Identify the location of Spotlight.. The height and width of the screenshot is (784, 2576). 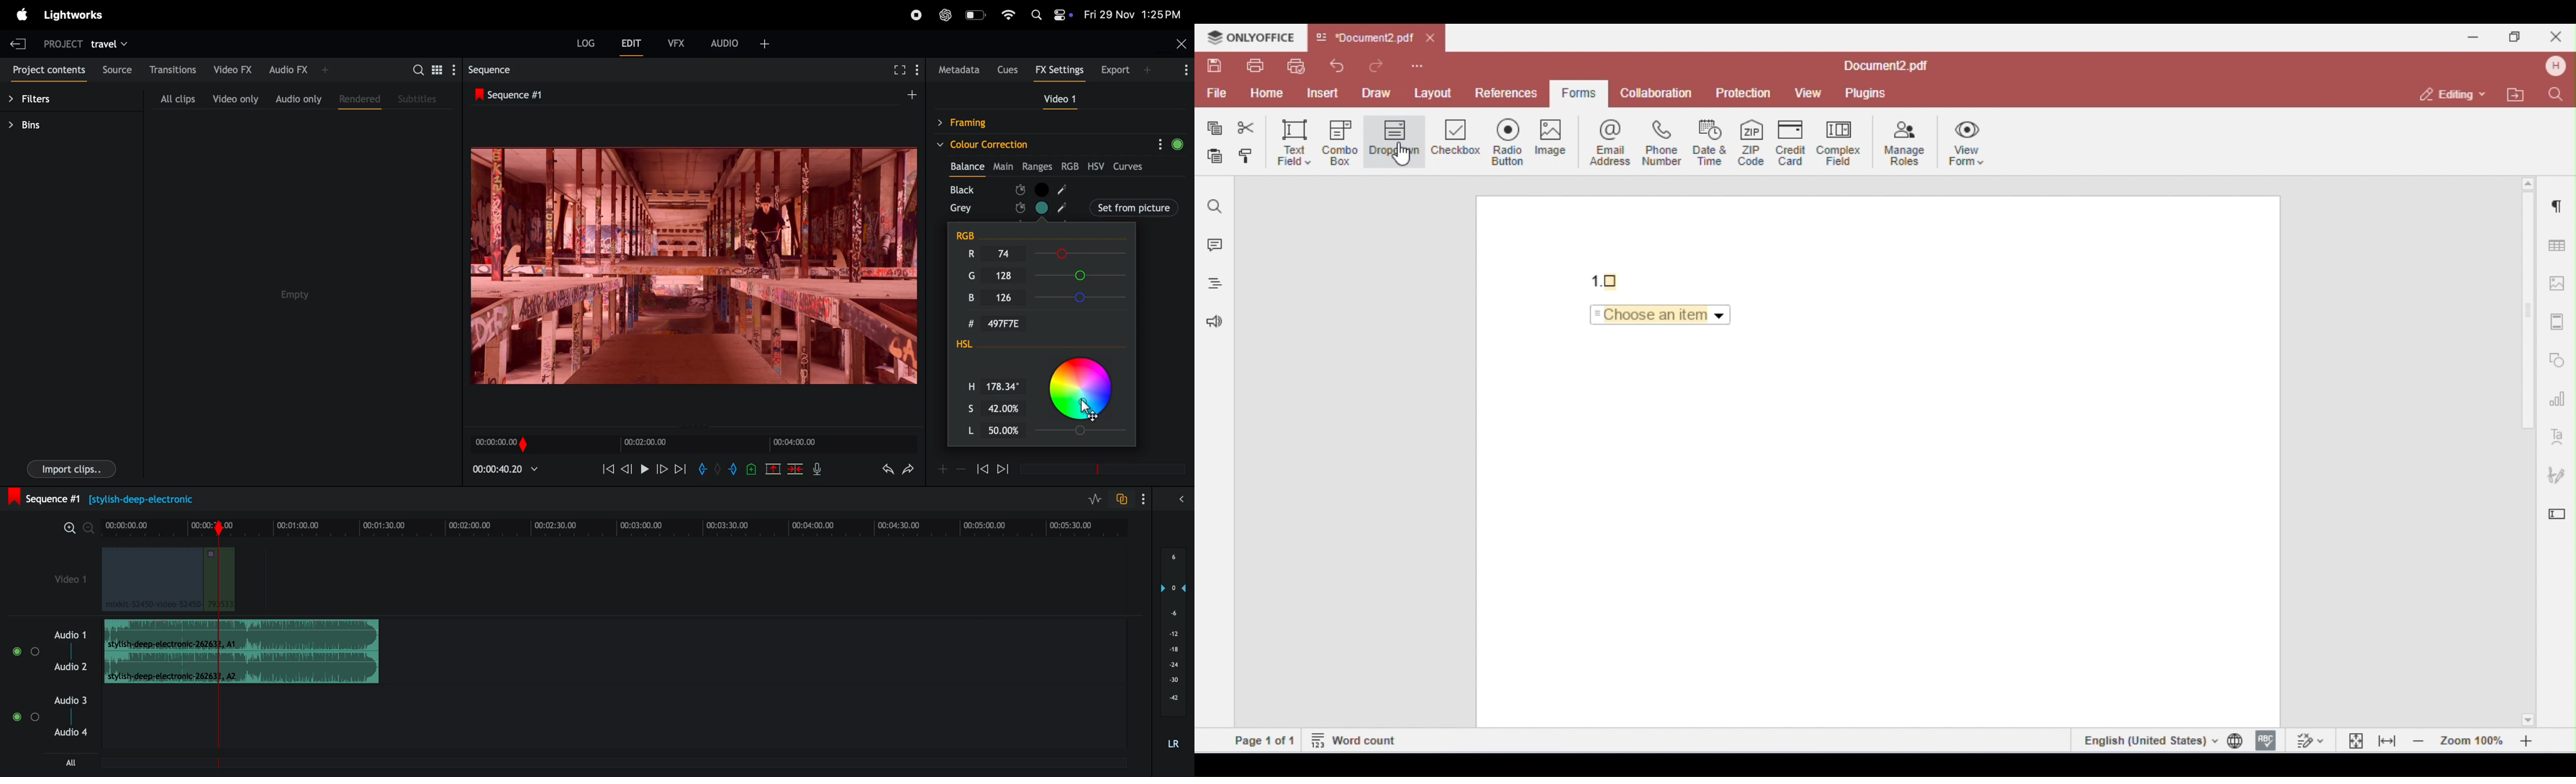
(1038, 15).